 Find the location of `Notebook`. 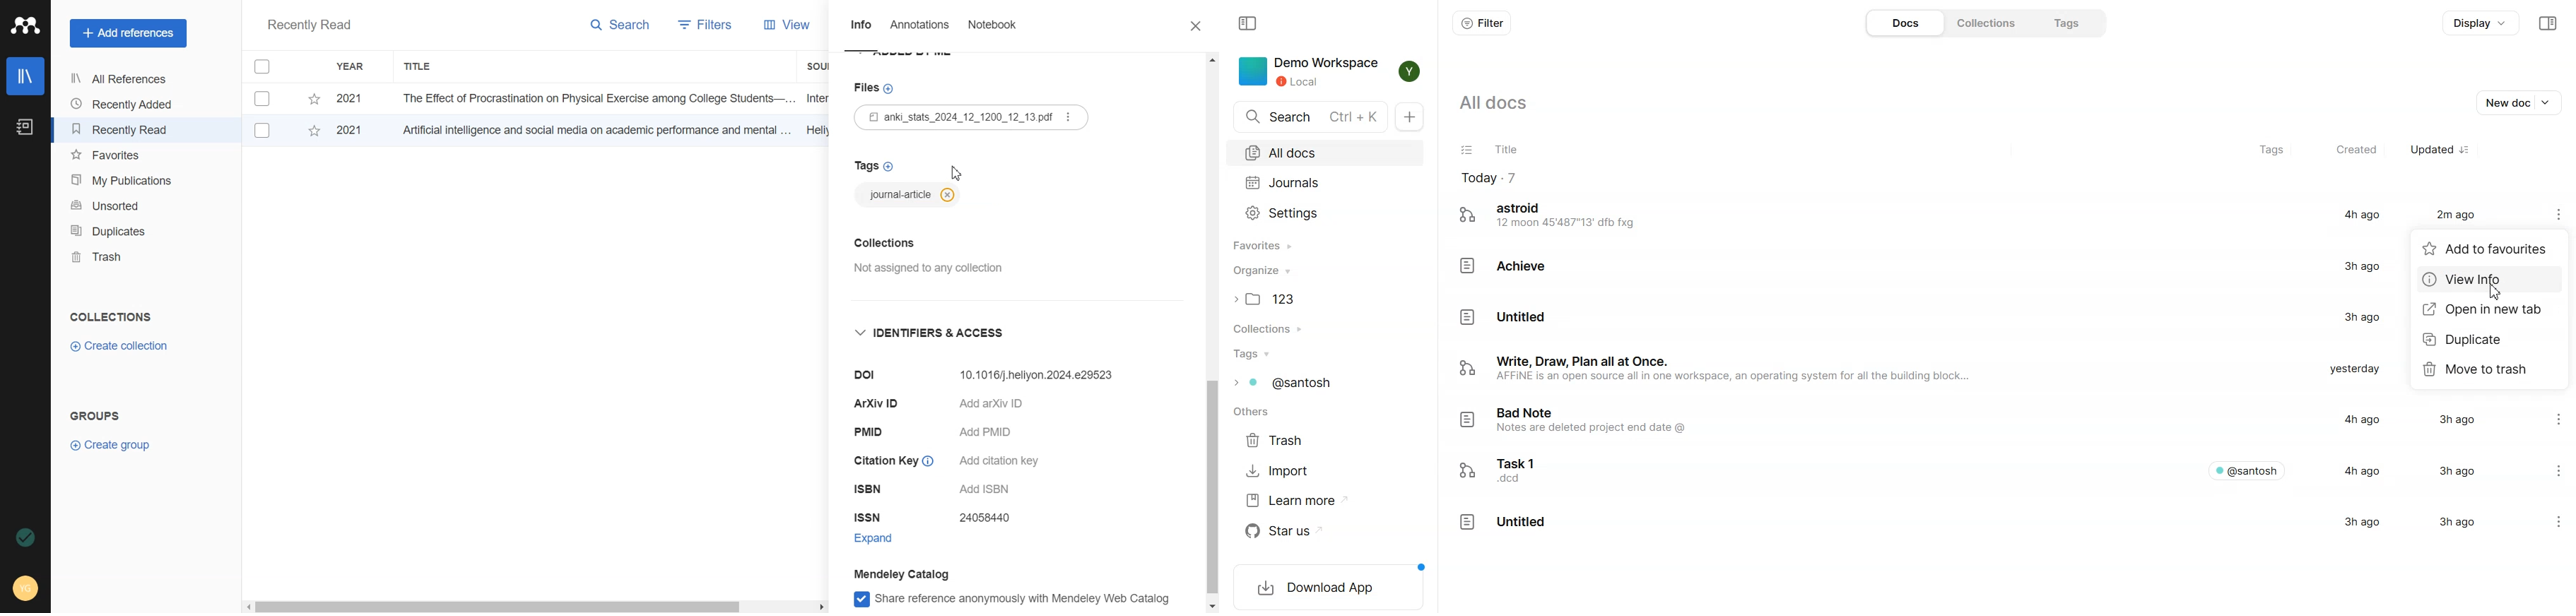

Notebook is located at coordinates (23, 128).